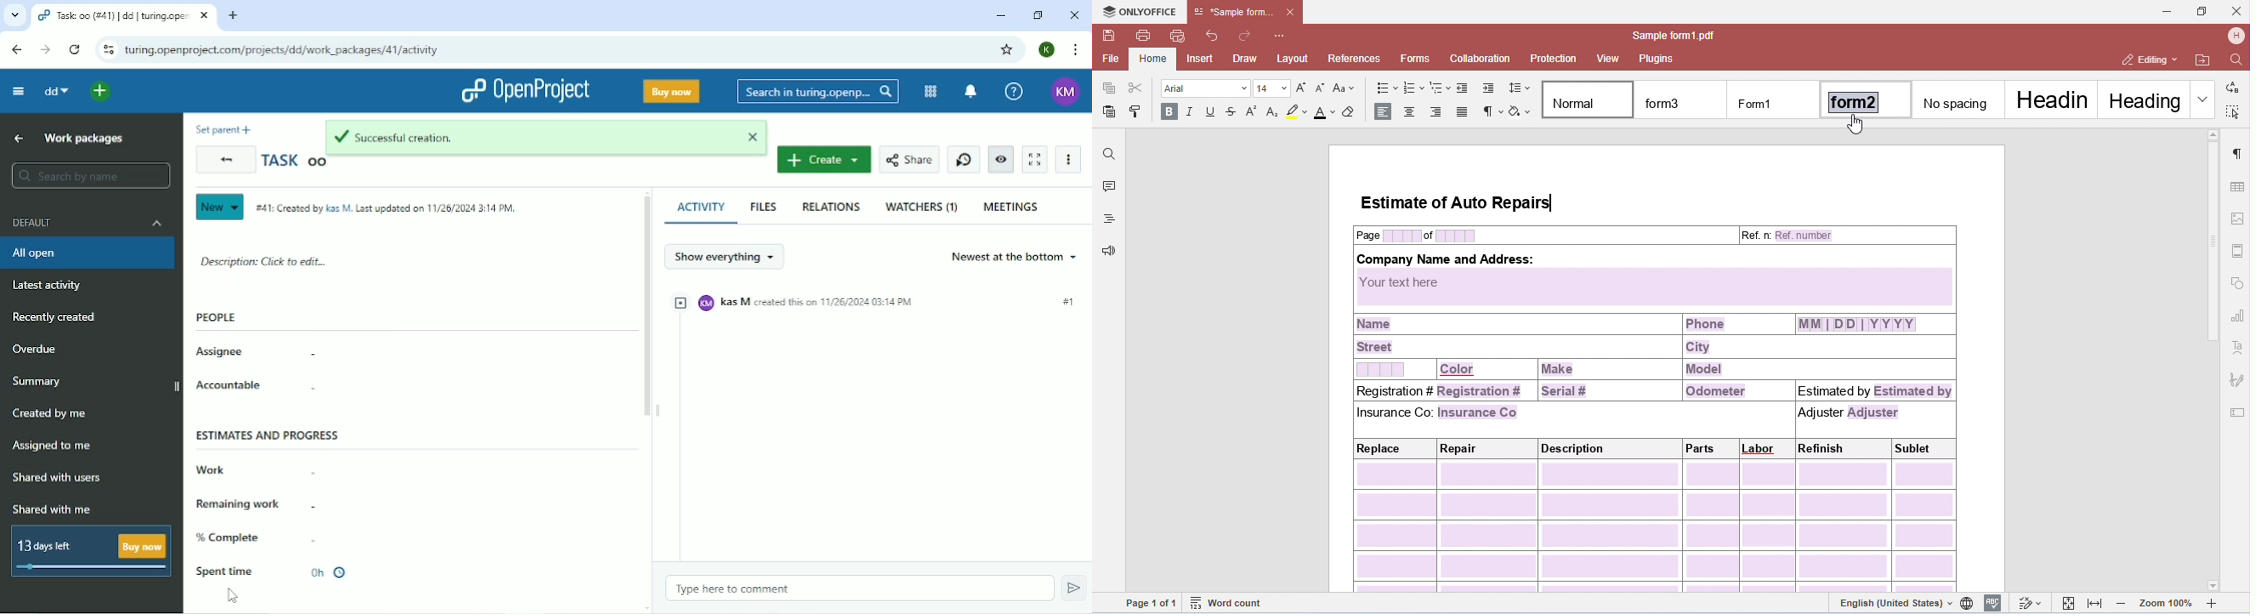 The image size is (2268, 616). Describe the element at coordinates (1067, 91) in the screenshot. I see `KM` at that location.